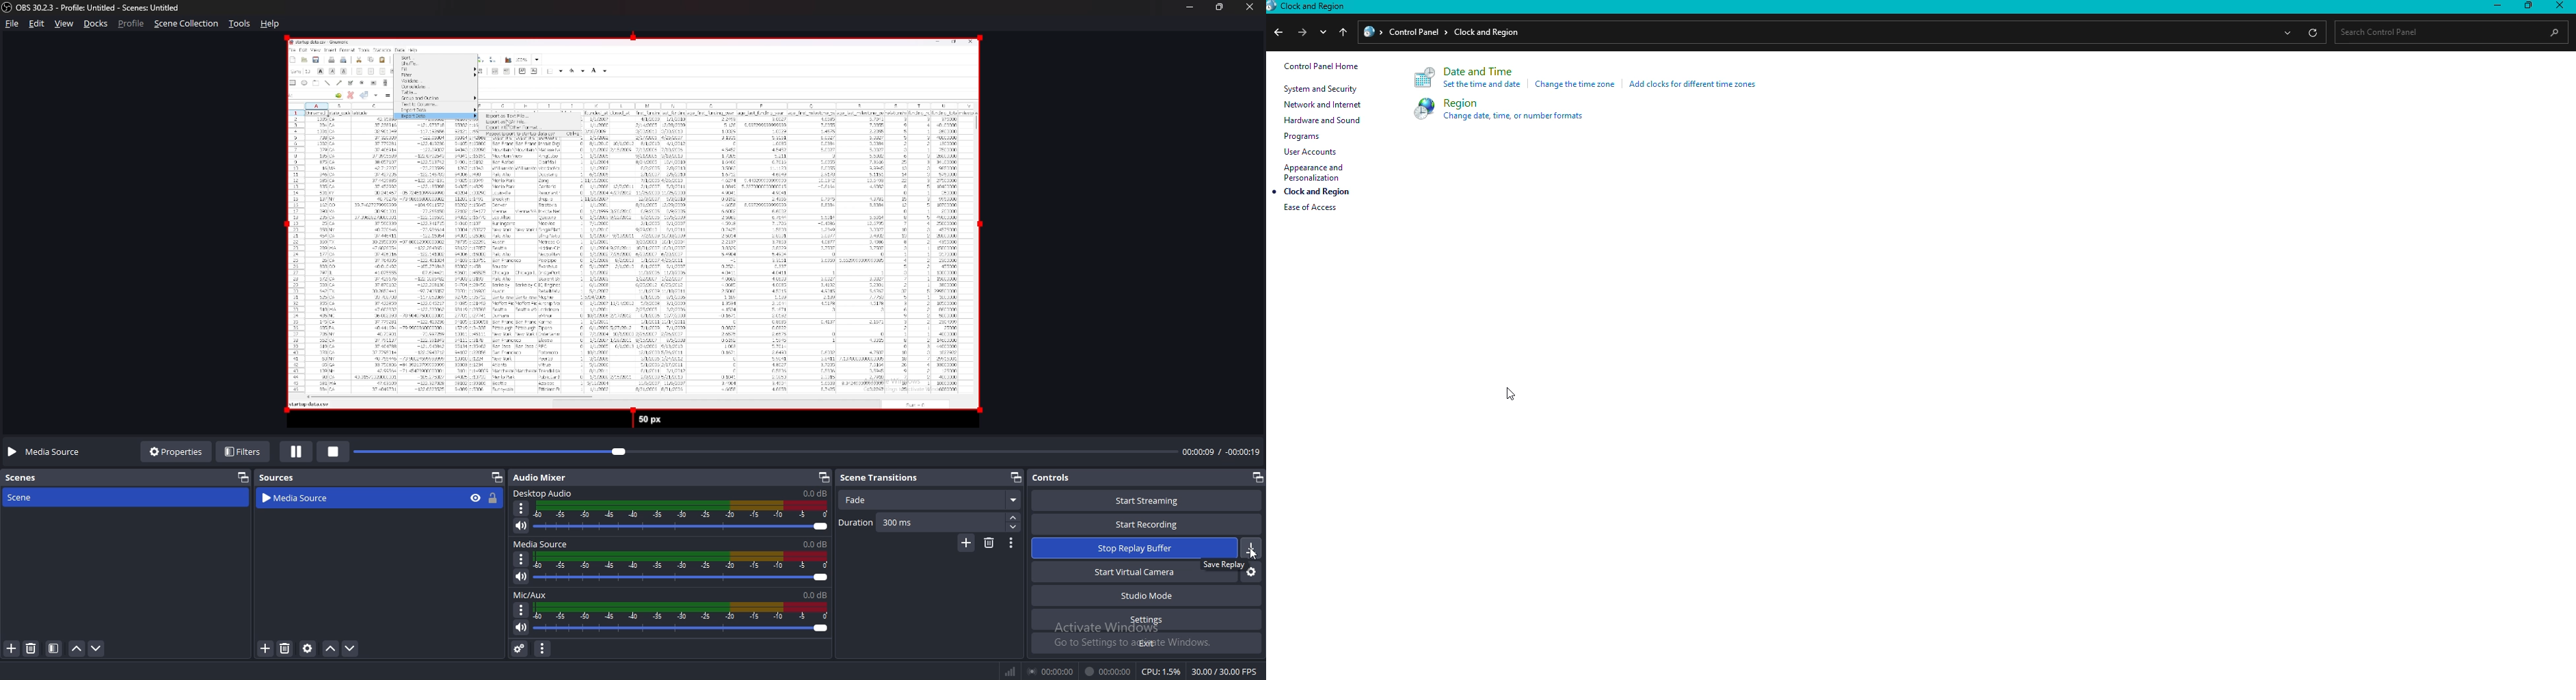 The width and height of the screenshot is (2576, 700). Describe the element at coordinates (522, 576) in the screenshot. I see `mute` at that location.